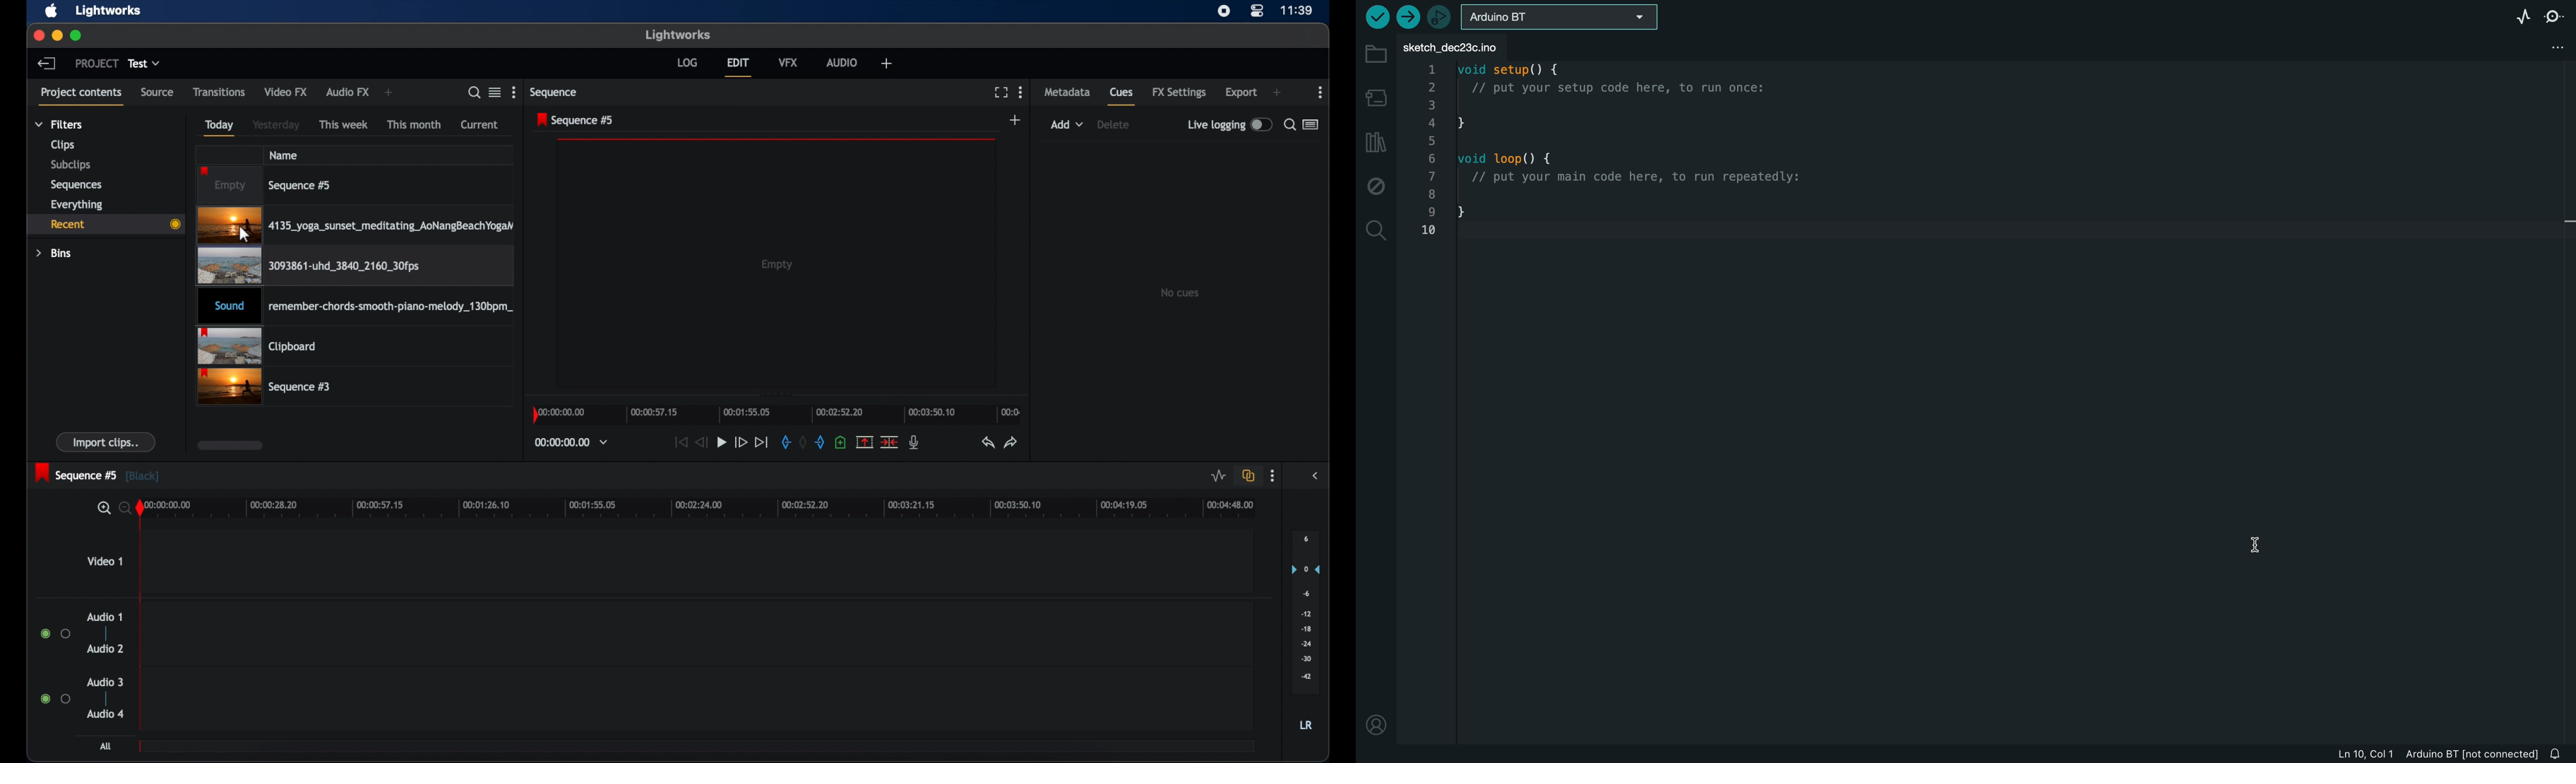 Image resolution: width=2576 pixels, height=784 pixels. I want to click on rewind, so click(702, 442).